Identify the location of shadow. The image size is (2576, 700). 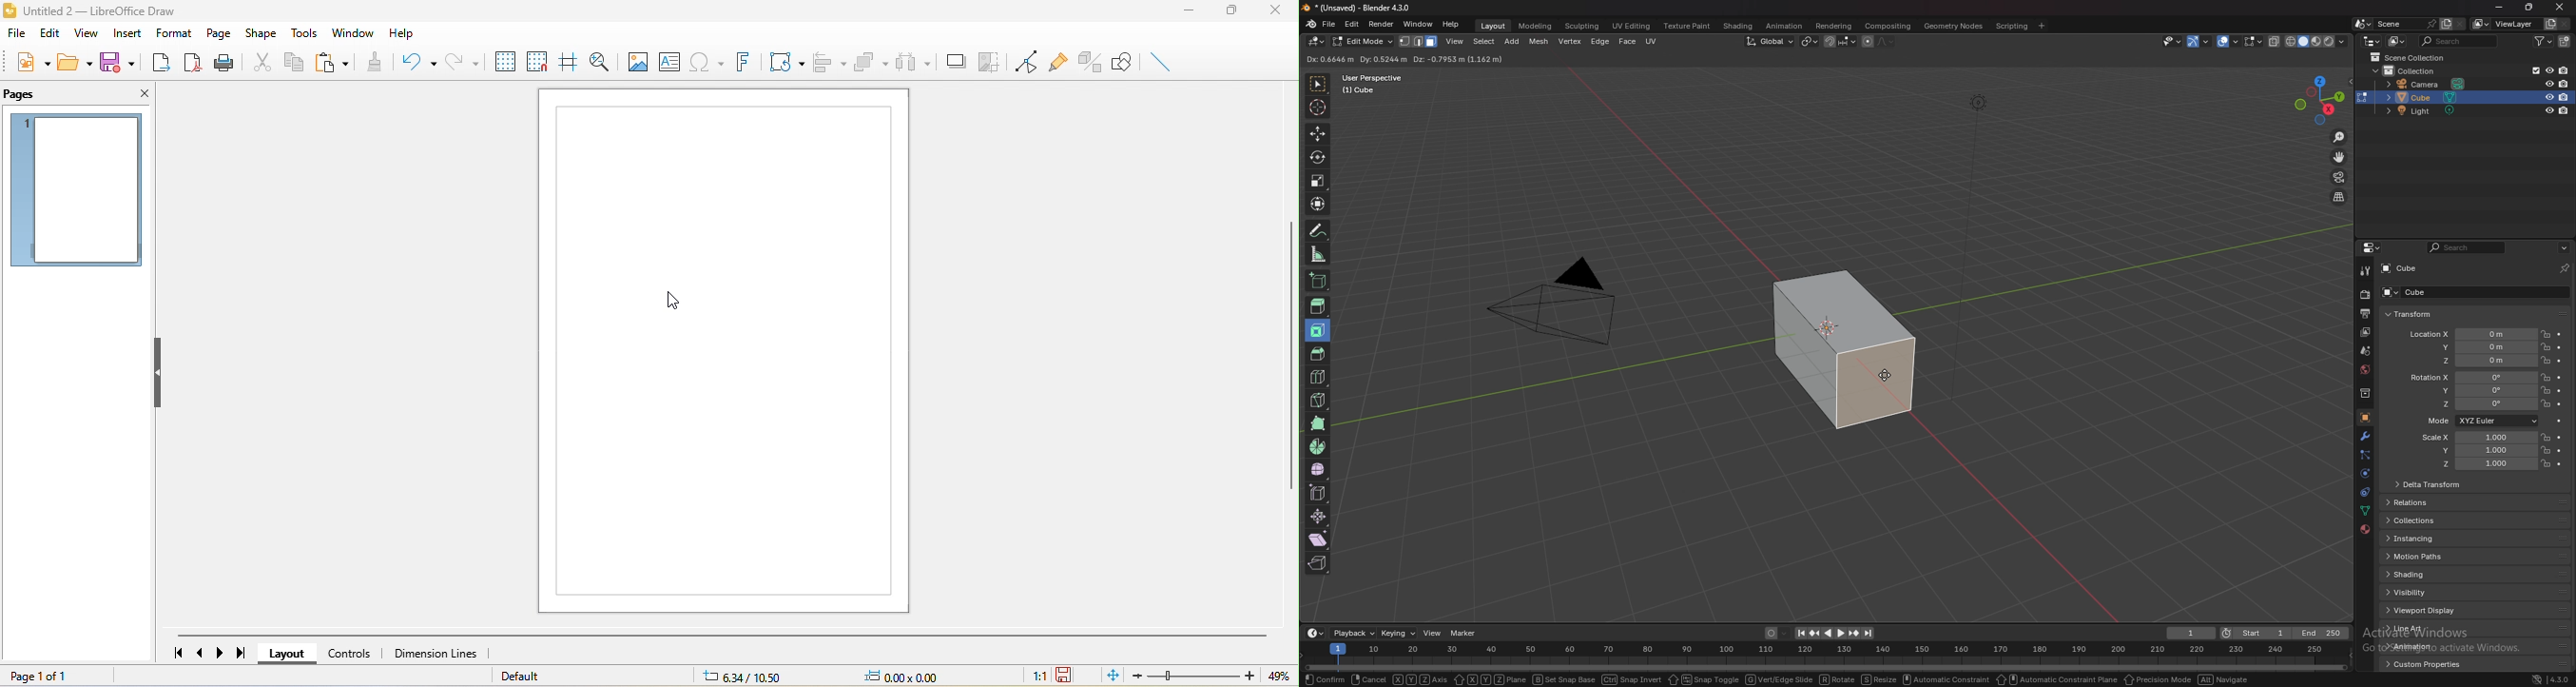
(954, 60).